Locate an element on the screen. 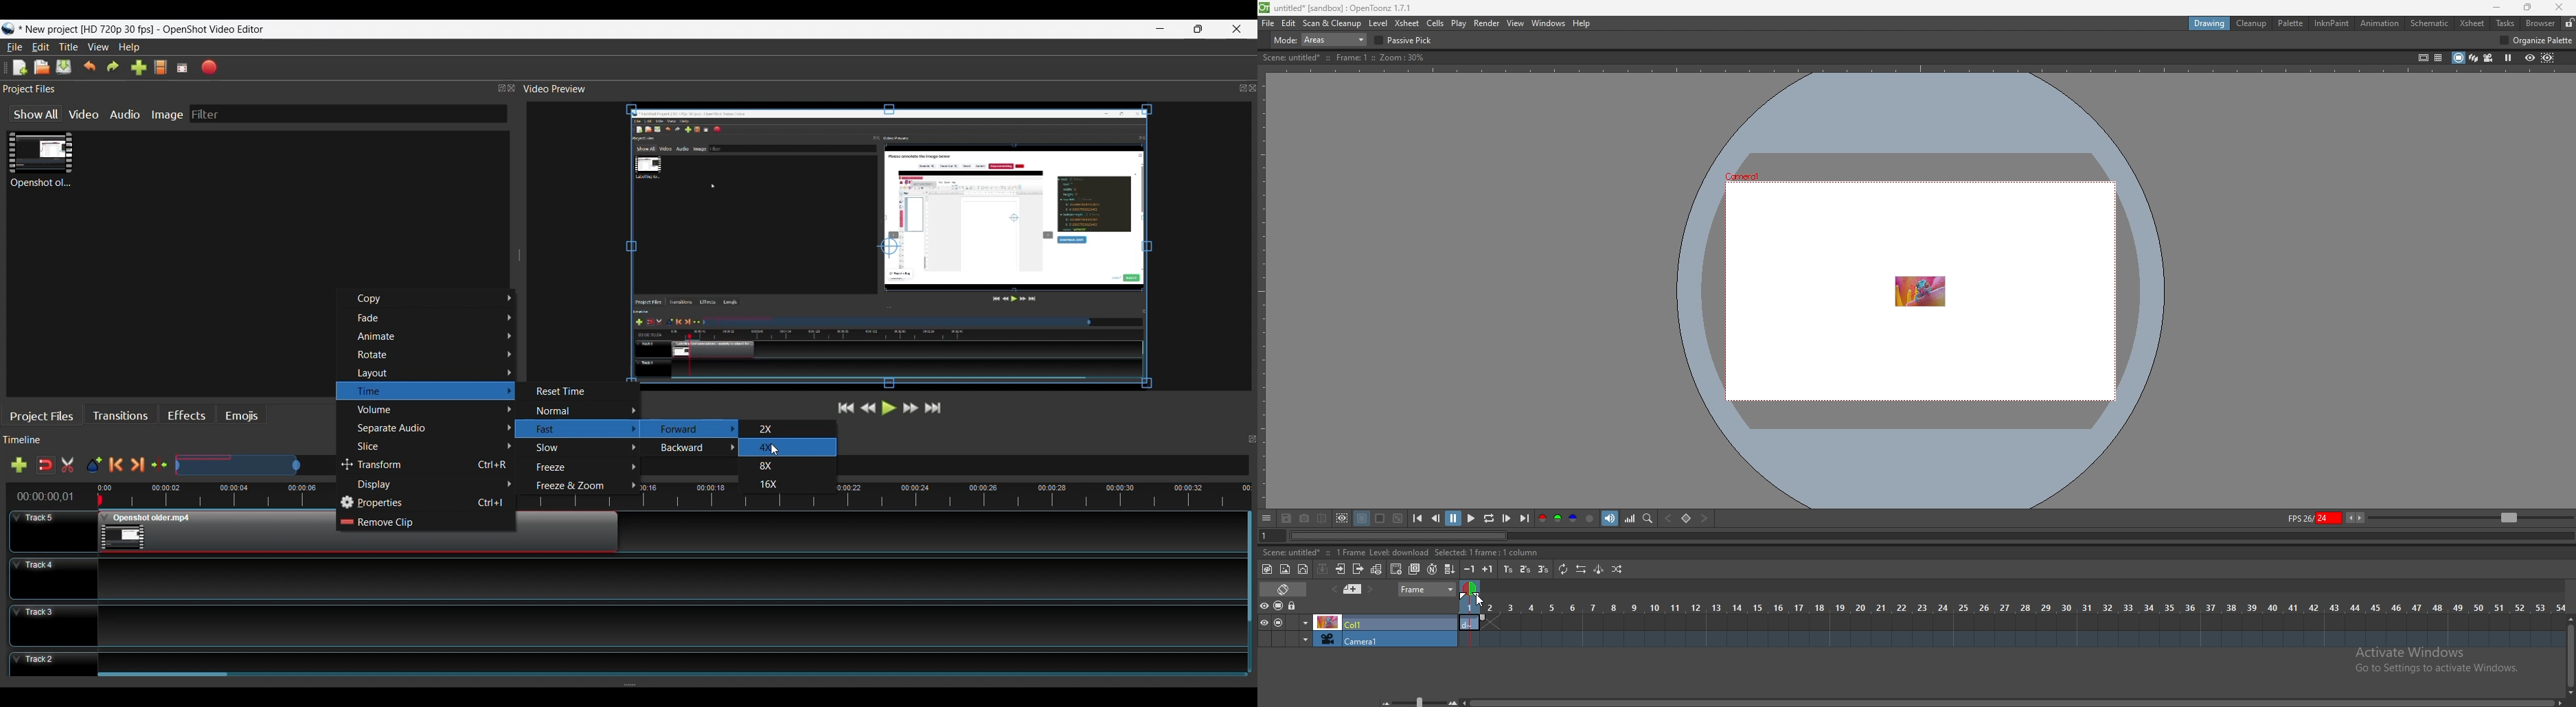 The image size is (2576, 728). Remove Clip is located at coordinates (424, 523).